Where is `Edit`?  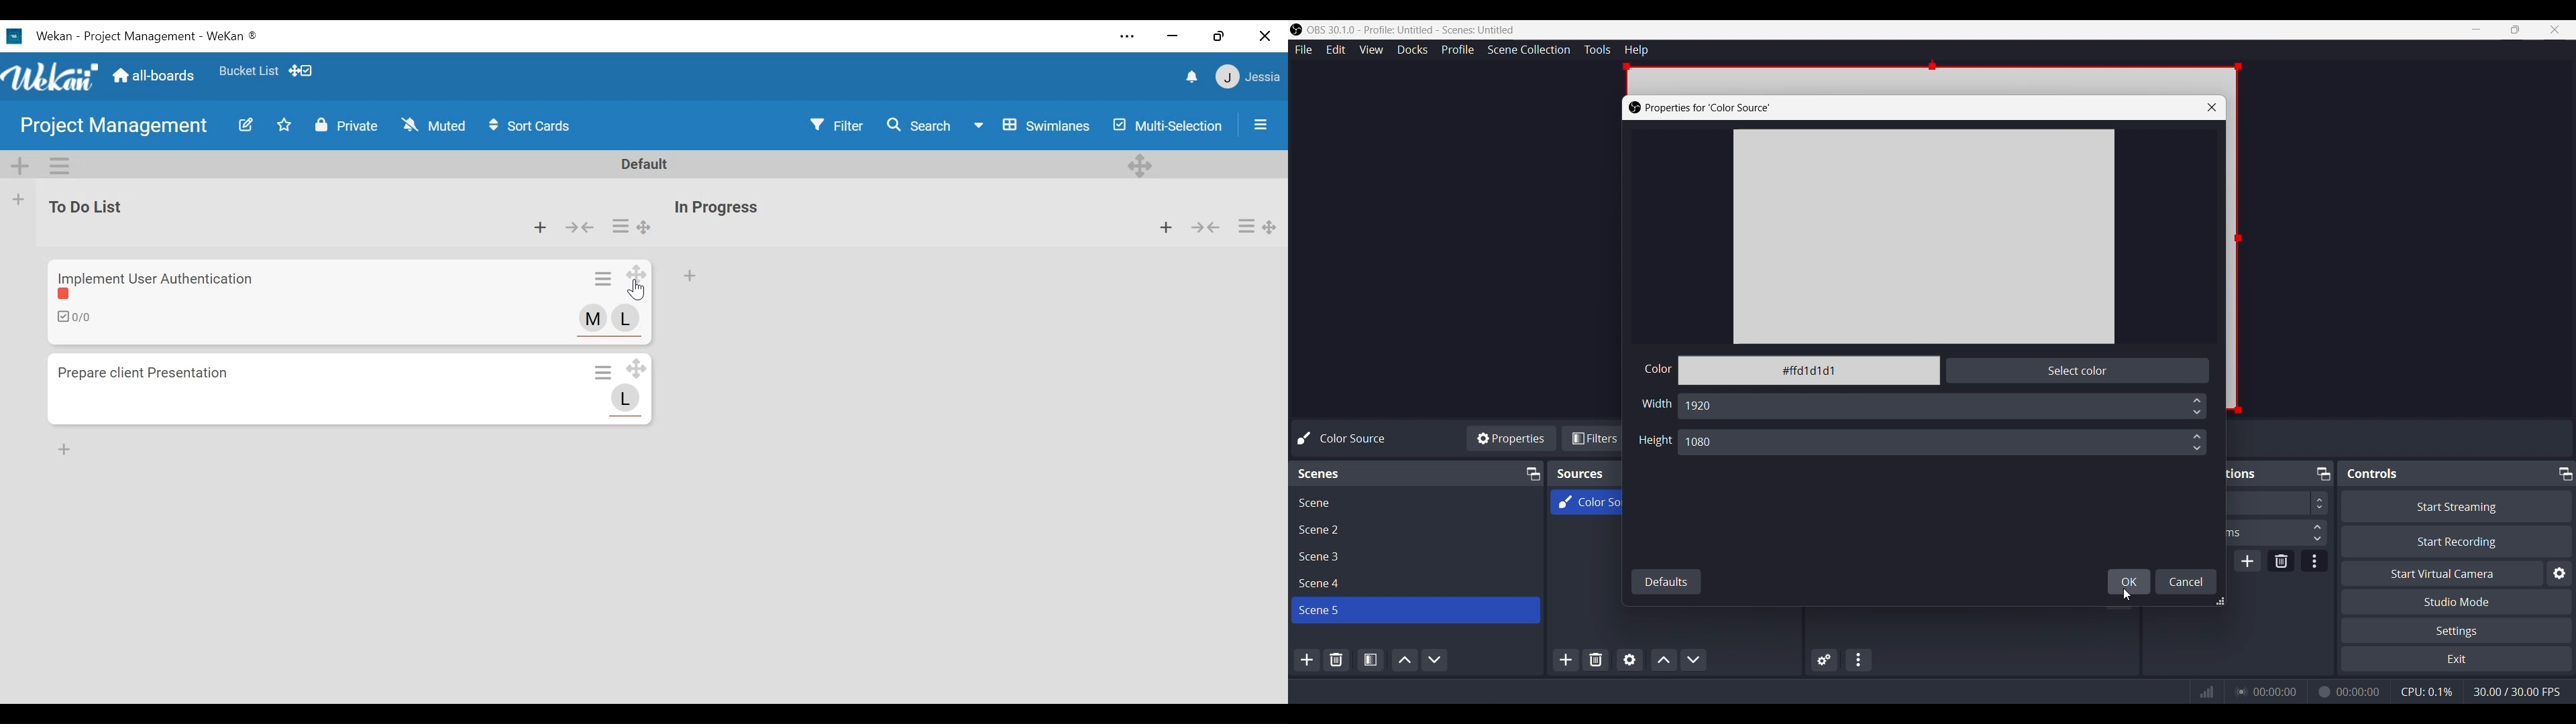 Edit is located at coordinates (244, 123).